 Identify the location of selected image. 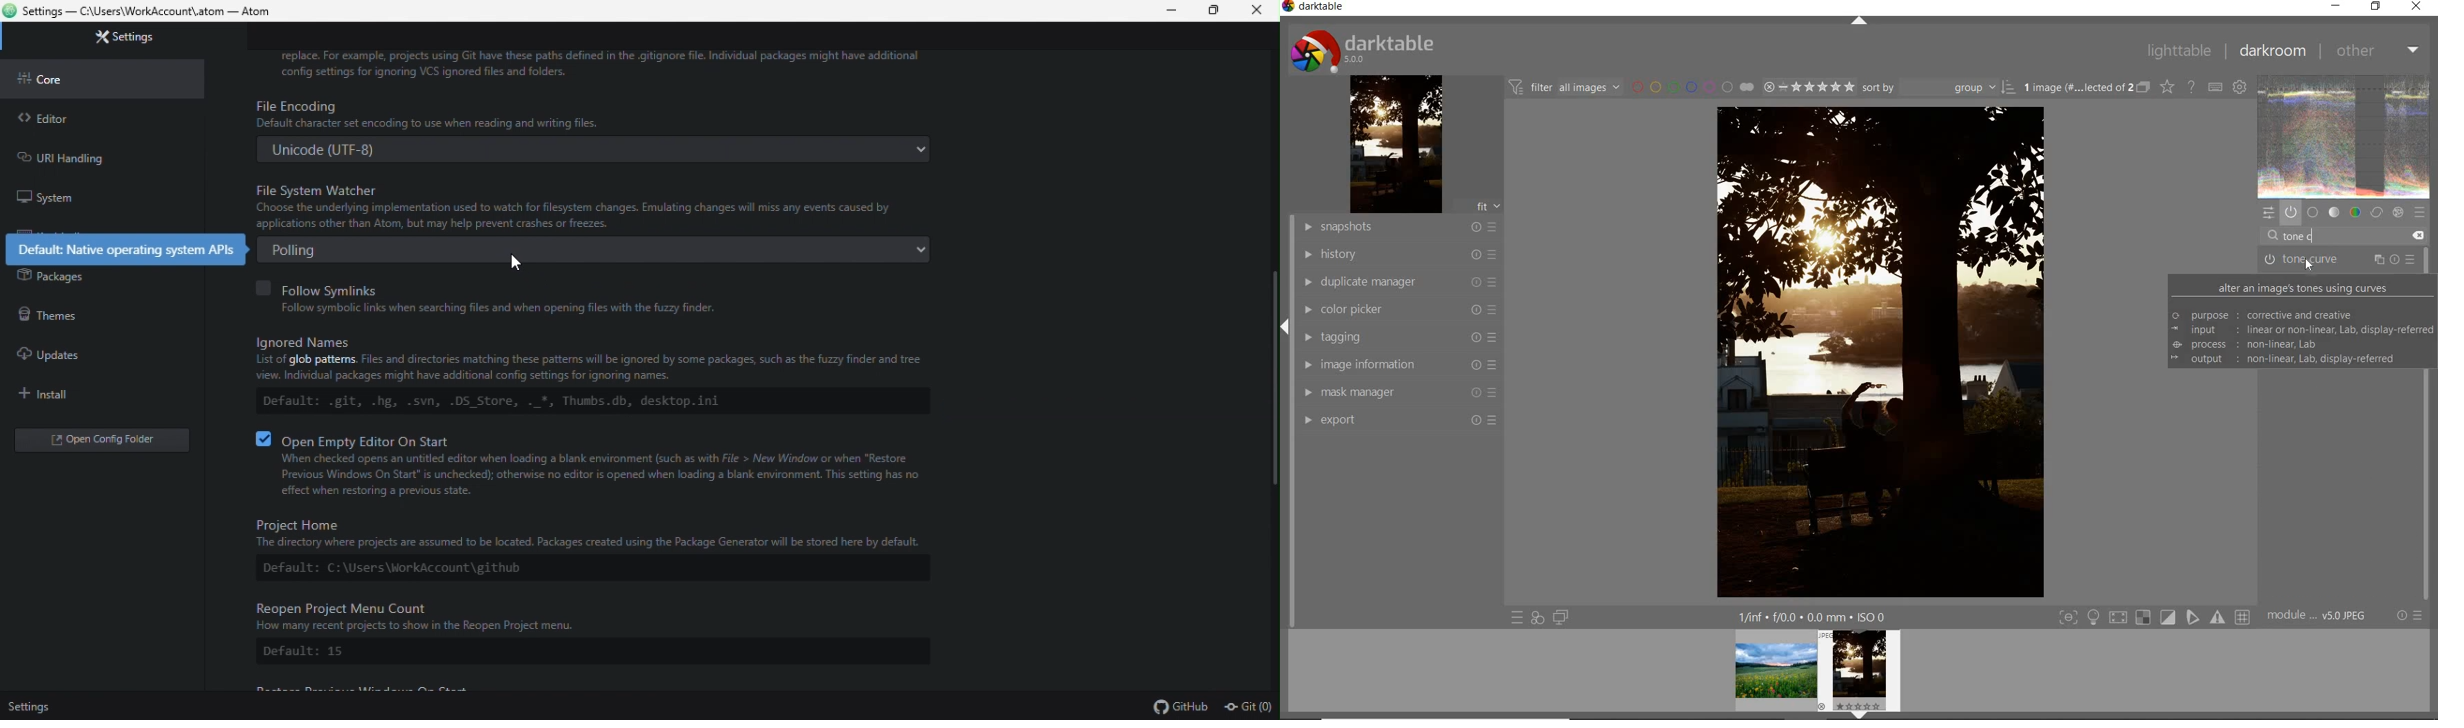
(1866, 353).